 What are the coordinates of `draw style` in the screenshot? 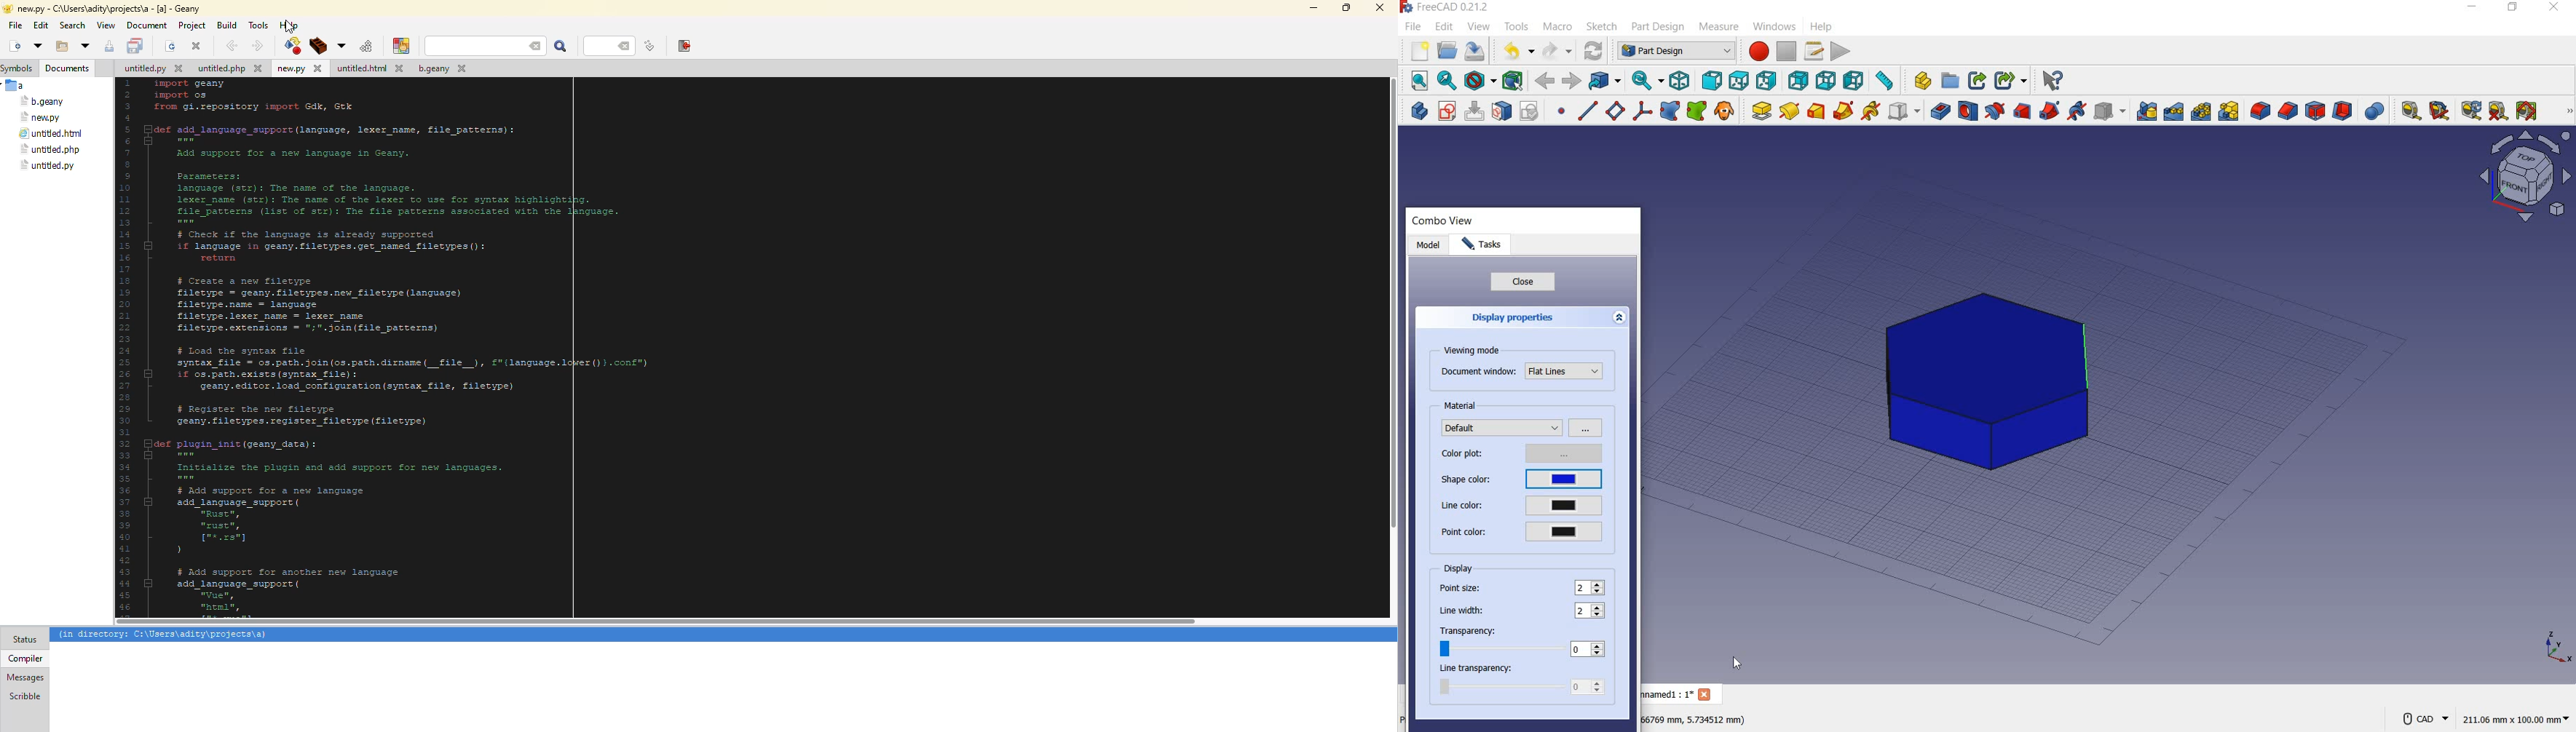 It's located at (1479, 81).